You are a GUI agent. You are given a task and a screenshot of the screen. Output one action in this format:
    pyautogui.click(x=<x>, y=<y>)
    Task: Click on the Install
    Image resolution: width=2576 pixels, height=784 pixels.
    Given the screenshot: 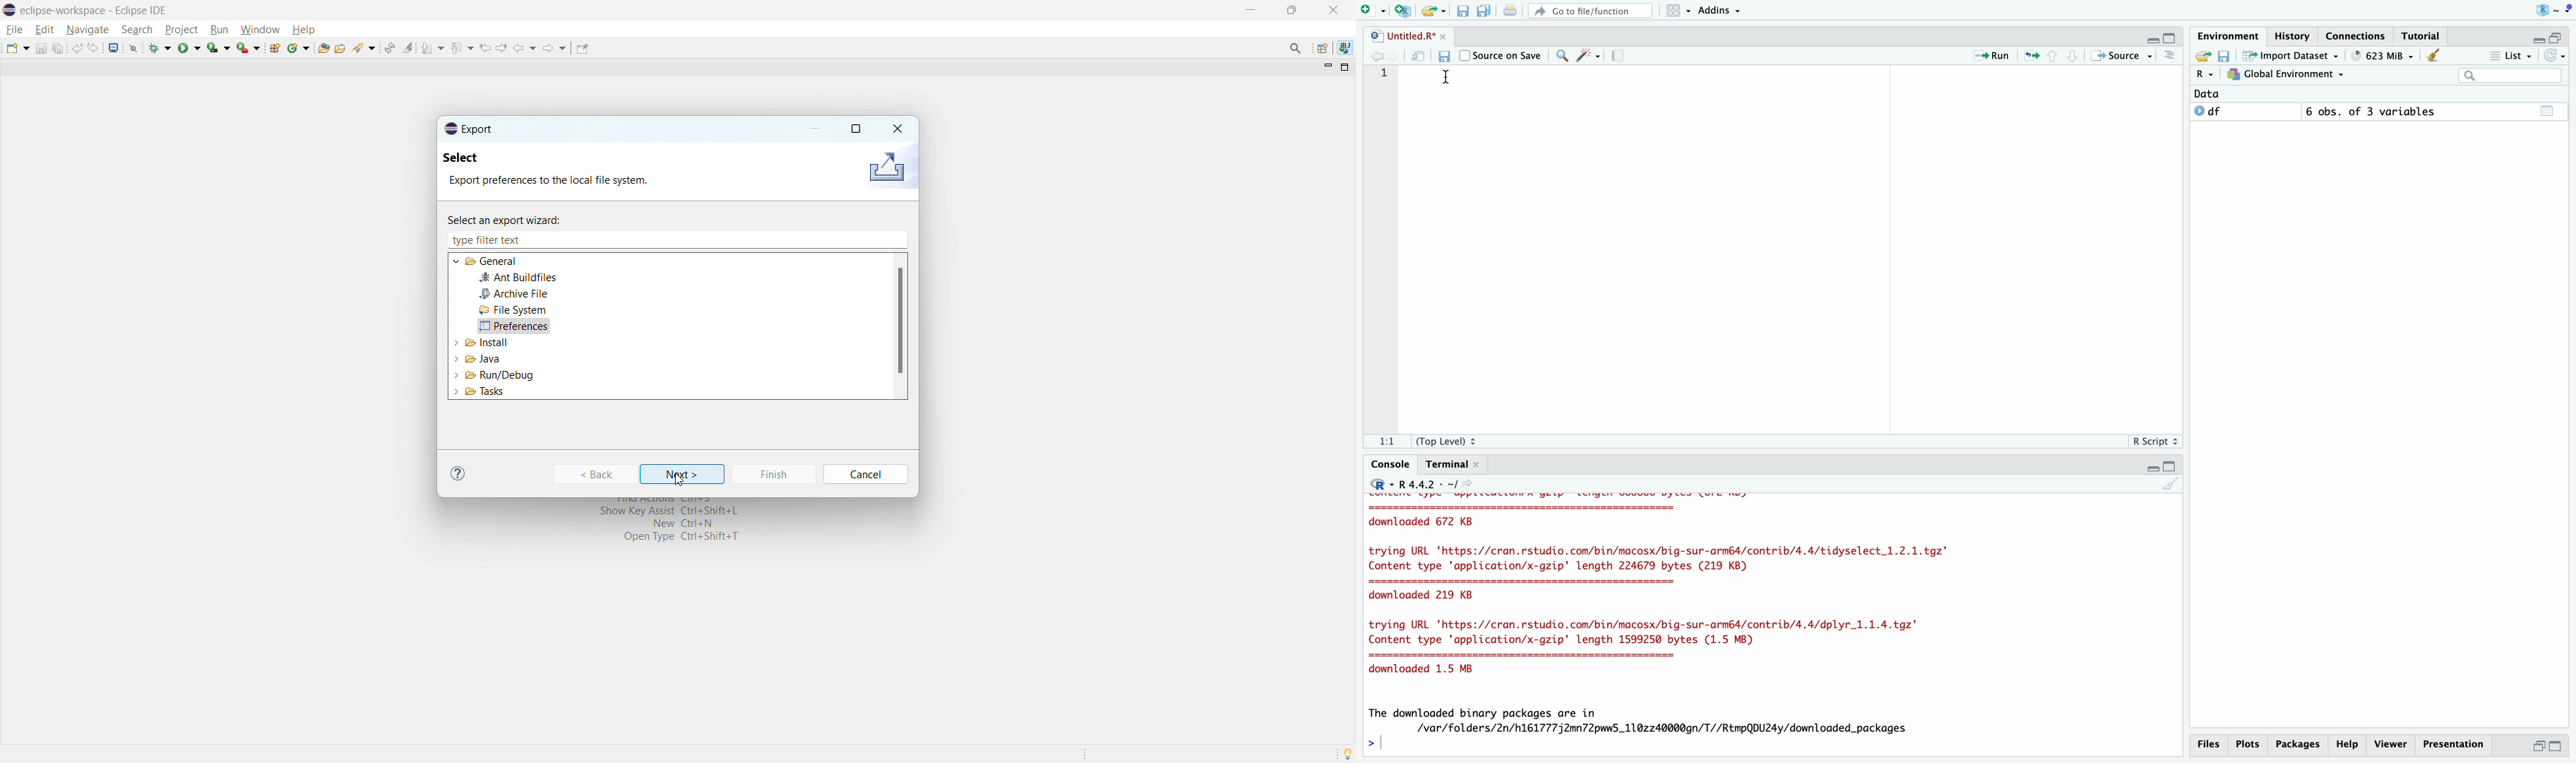 What is the action you would take?
    pyautogui.click(x=485, y=343)
    